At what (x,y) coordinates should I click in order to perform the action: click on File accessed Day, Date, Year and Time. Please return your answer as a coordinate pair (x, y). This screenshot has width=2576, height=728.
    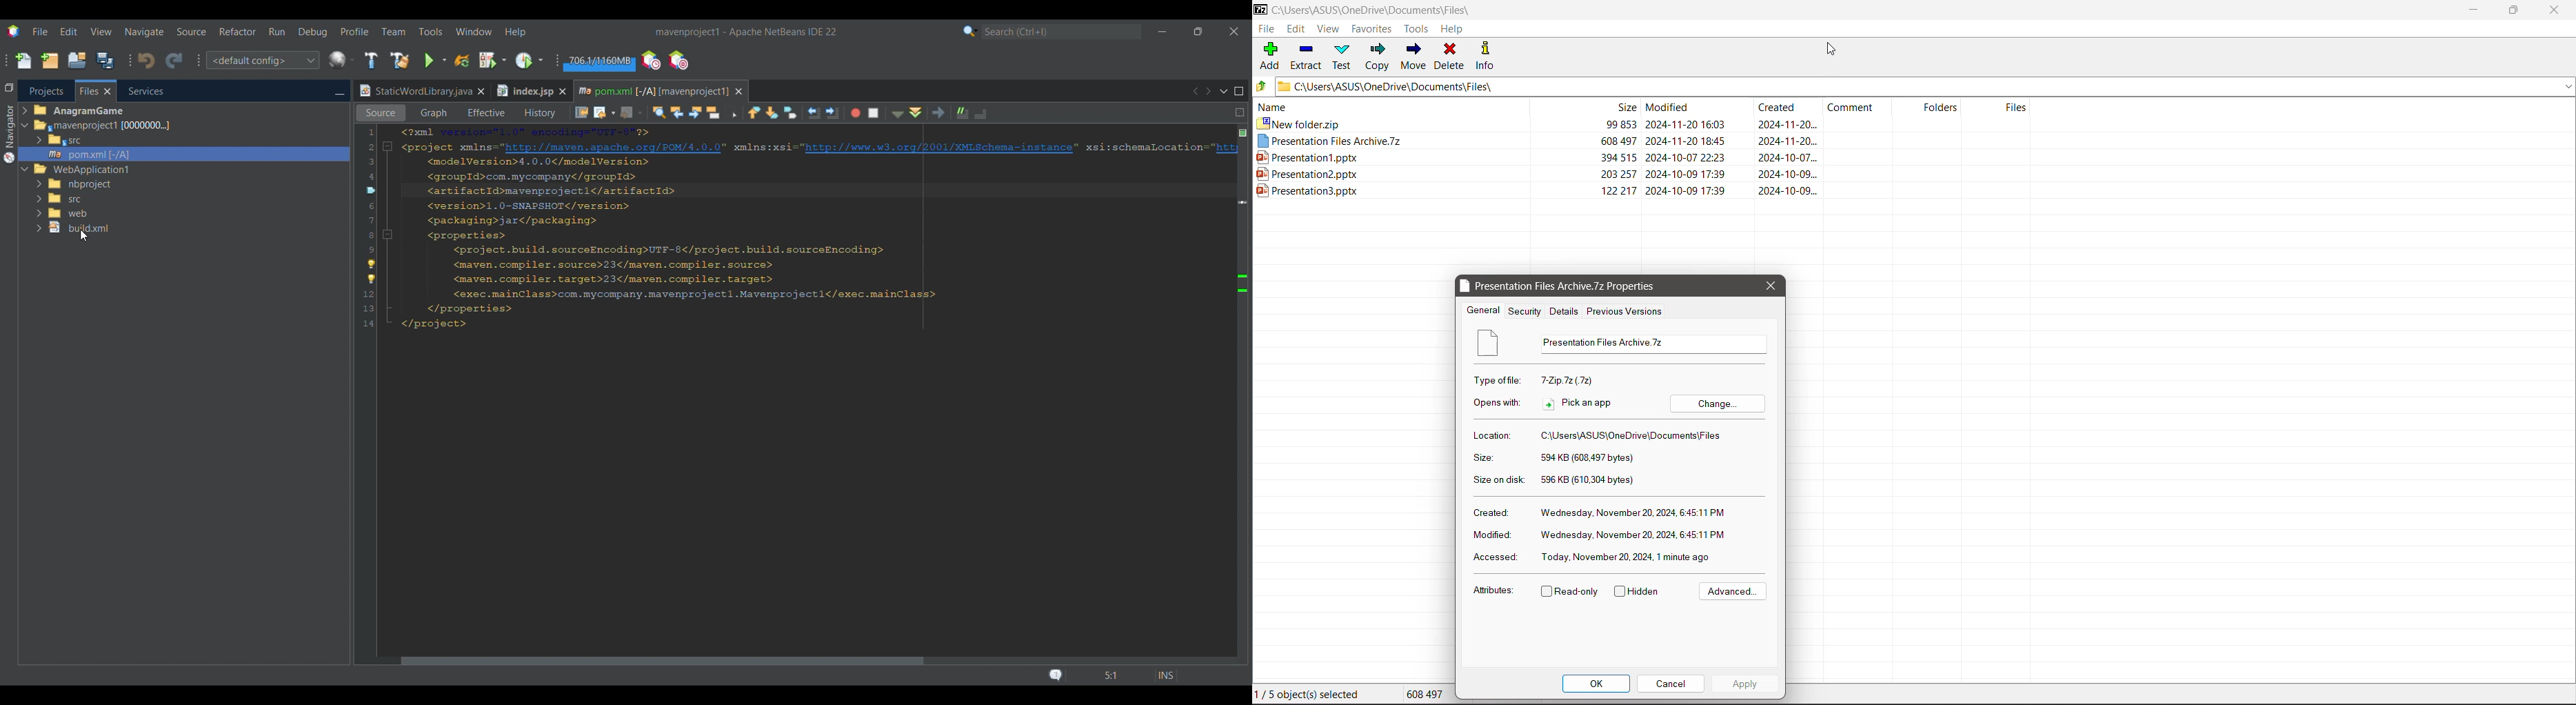
    Looking at the image, I should click on (1629, 559).